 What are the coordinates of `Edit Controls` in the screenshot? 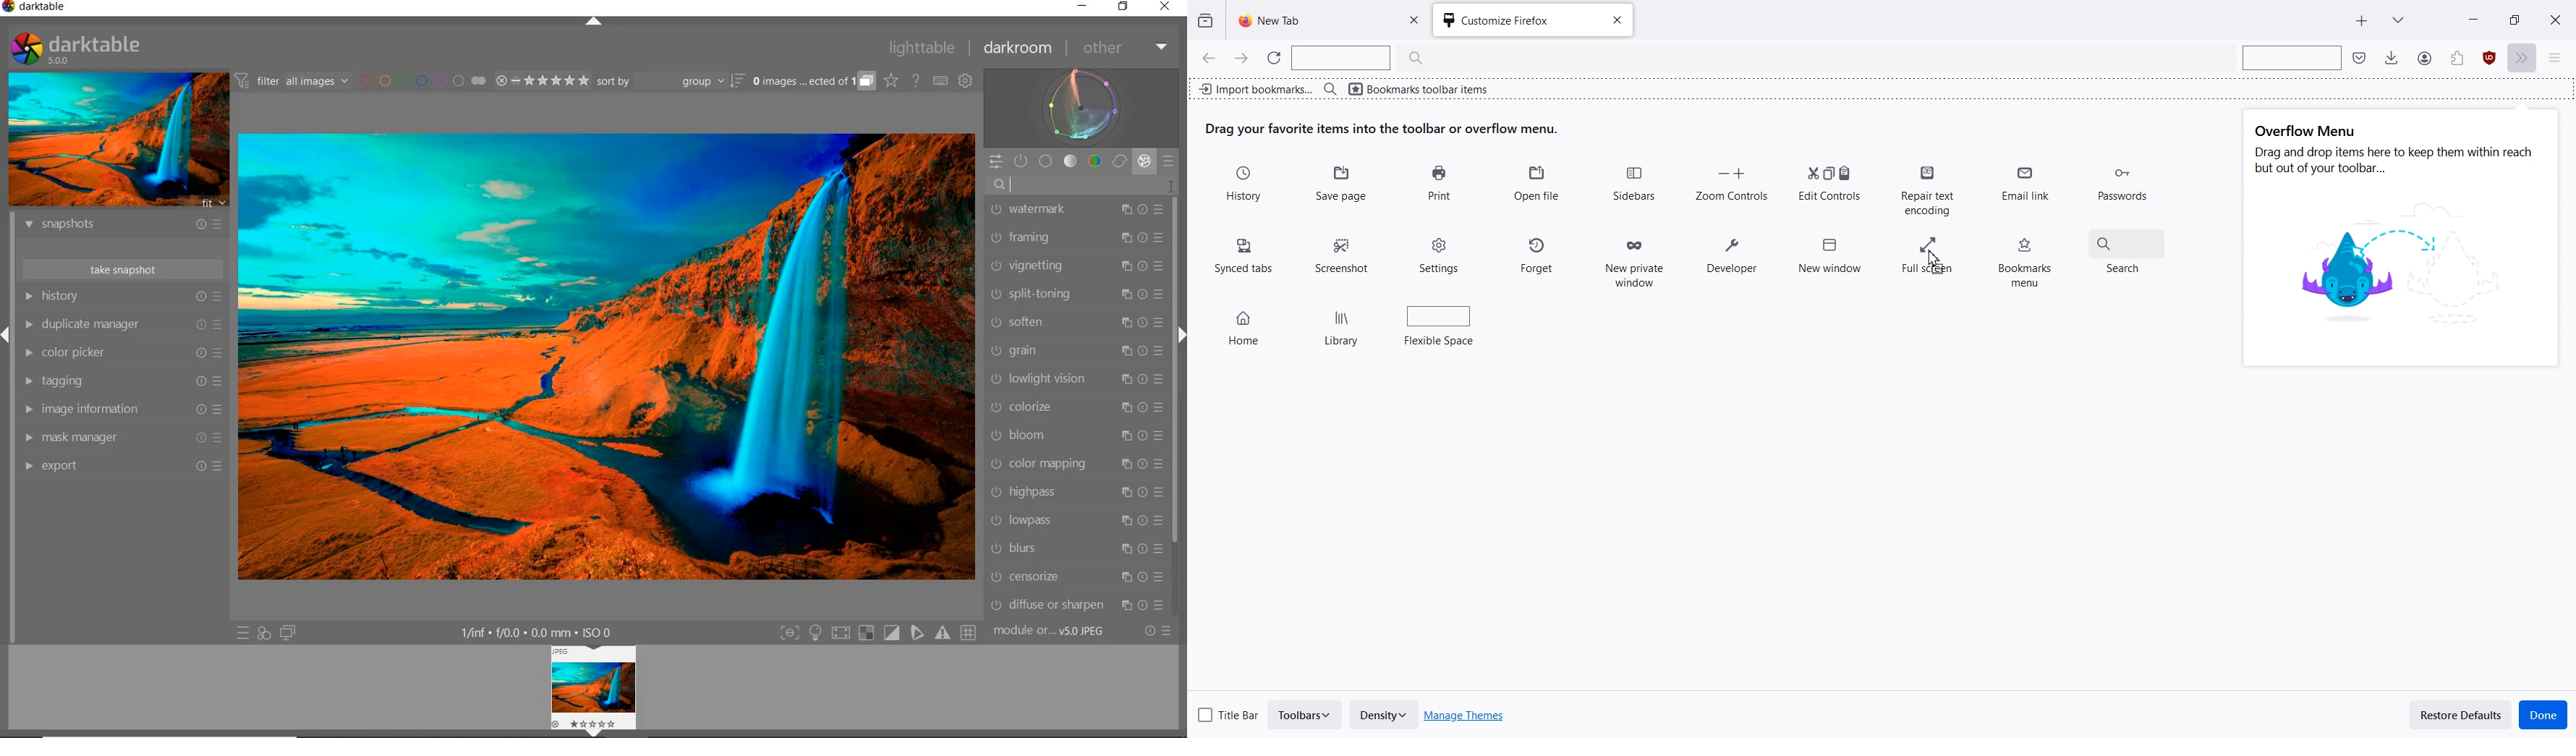 It's located at (1829, 182).